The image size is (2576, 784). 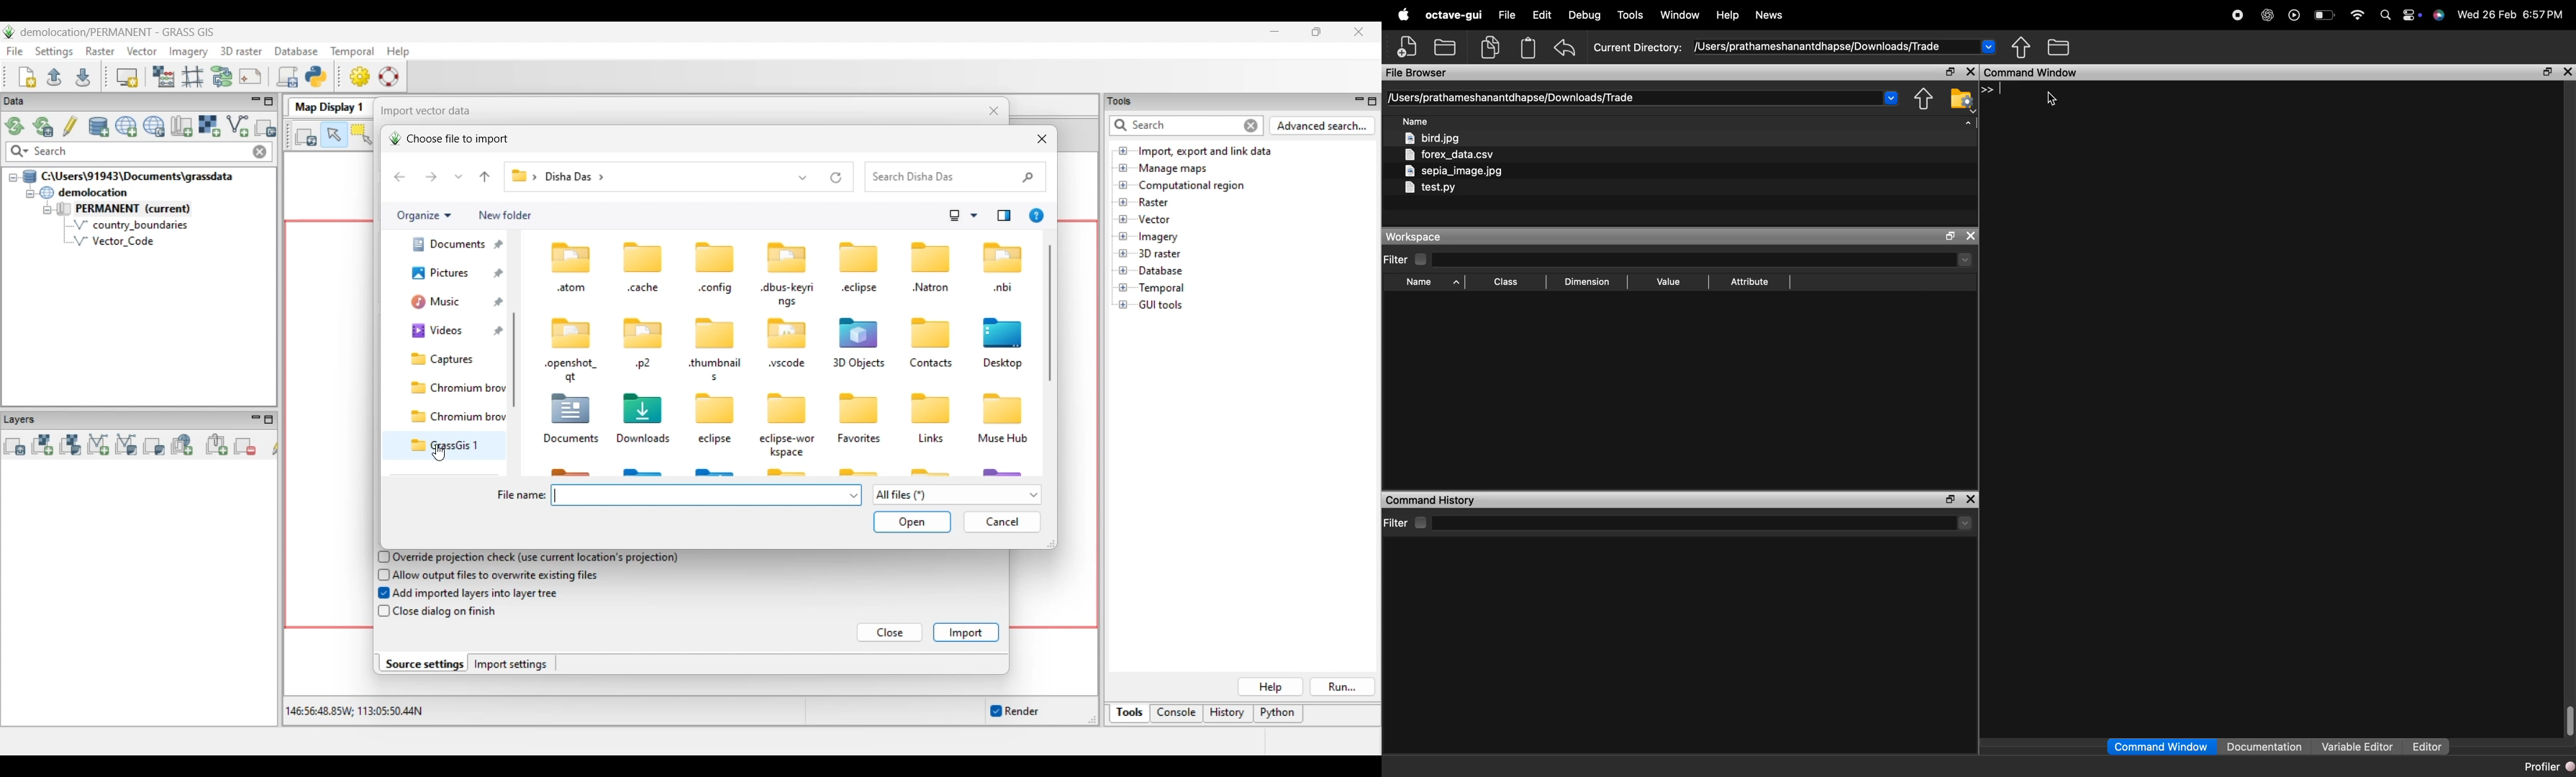 What do you see at coordinates (2357, 747) in the screenshot?
I see `variable editor` at bounding box center [2357, 747].